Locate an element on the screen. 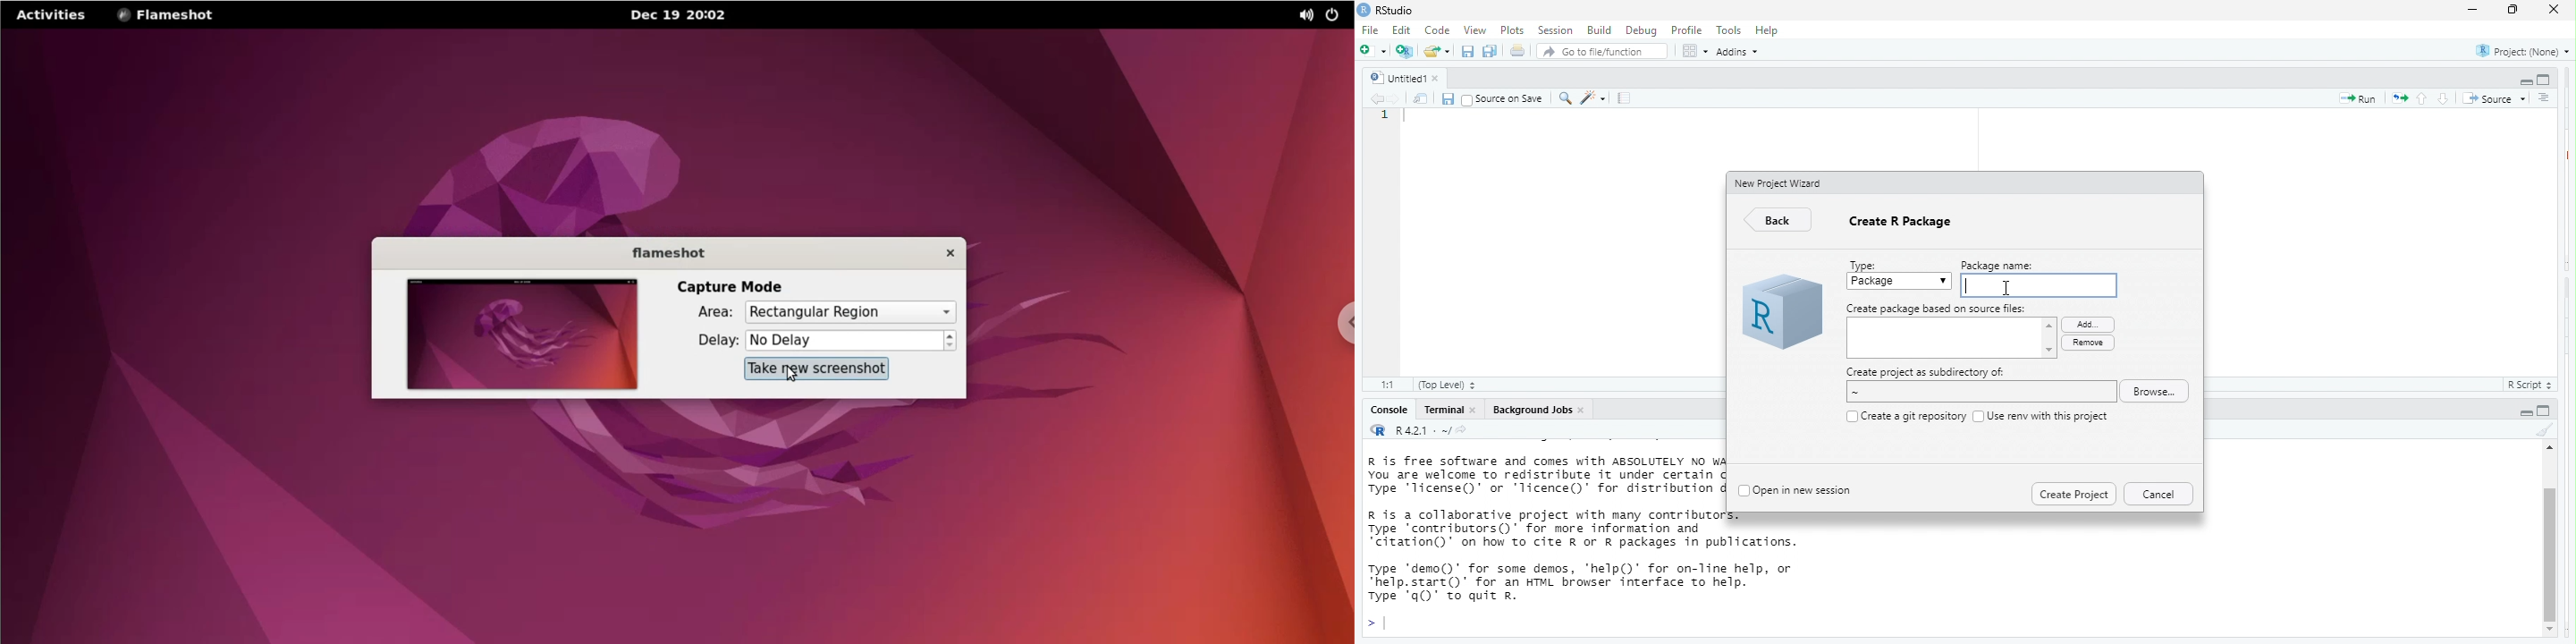 The image size is (2576, 644). Package name: is located at coordinates (2008, 264).